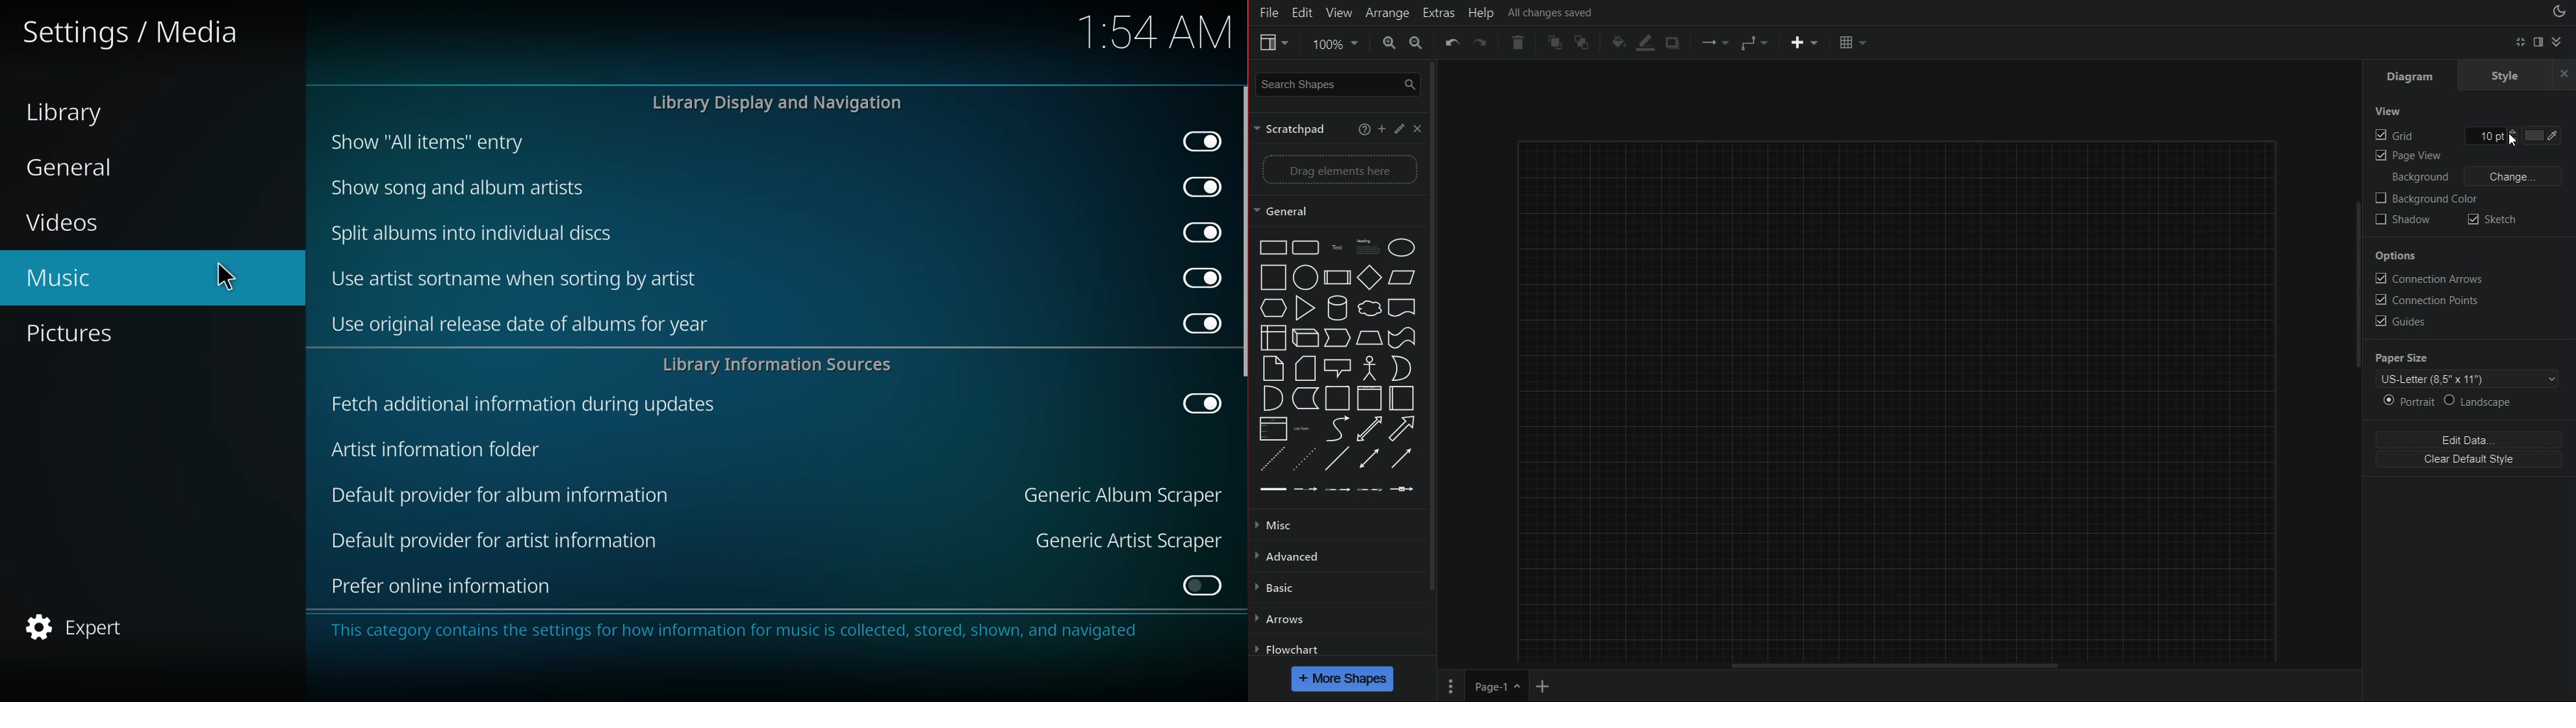  Describe the element at coordinates (1677, 40) in the screenshot. I see `Shadow` at that location.